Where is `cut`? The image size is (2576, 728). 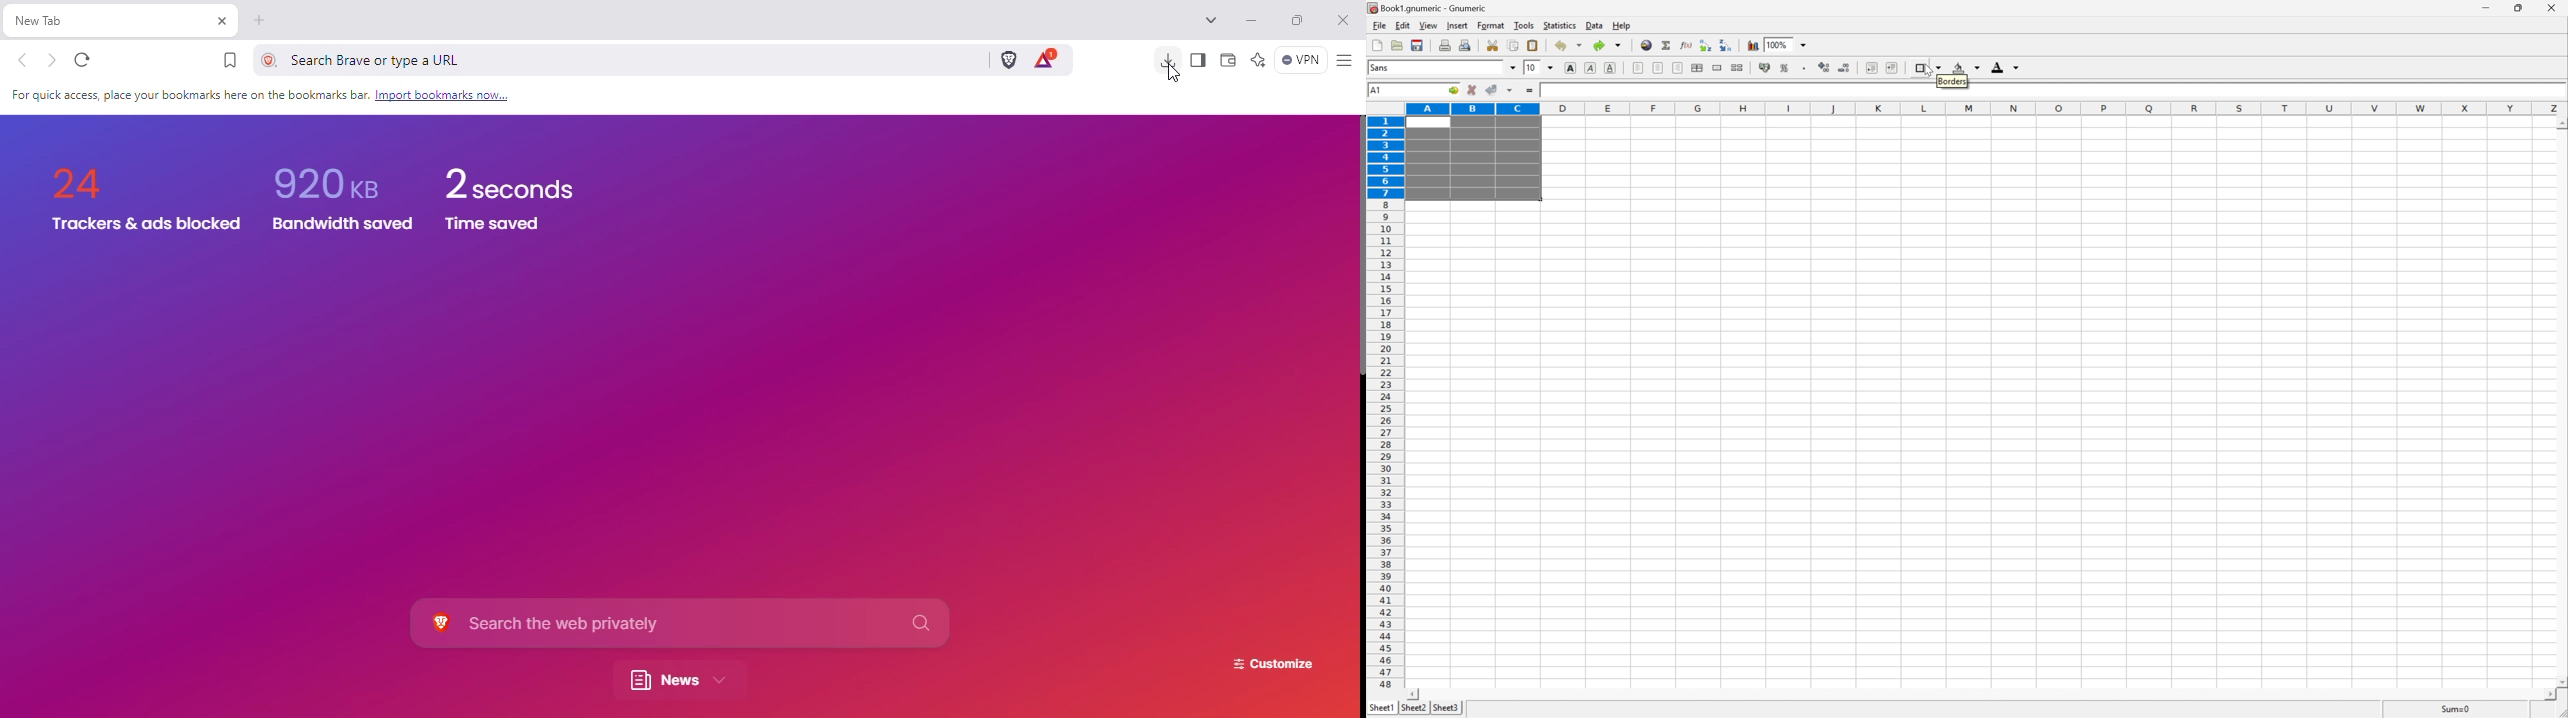
cut is located at coordinates (1493, 45).